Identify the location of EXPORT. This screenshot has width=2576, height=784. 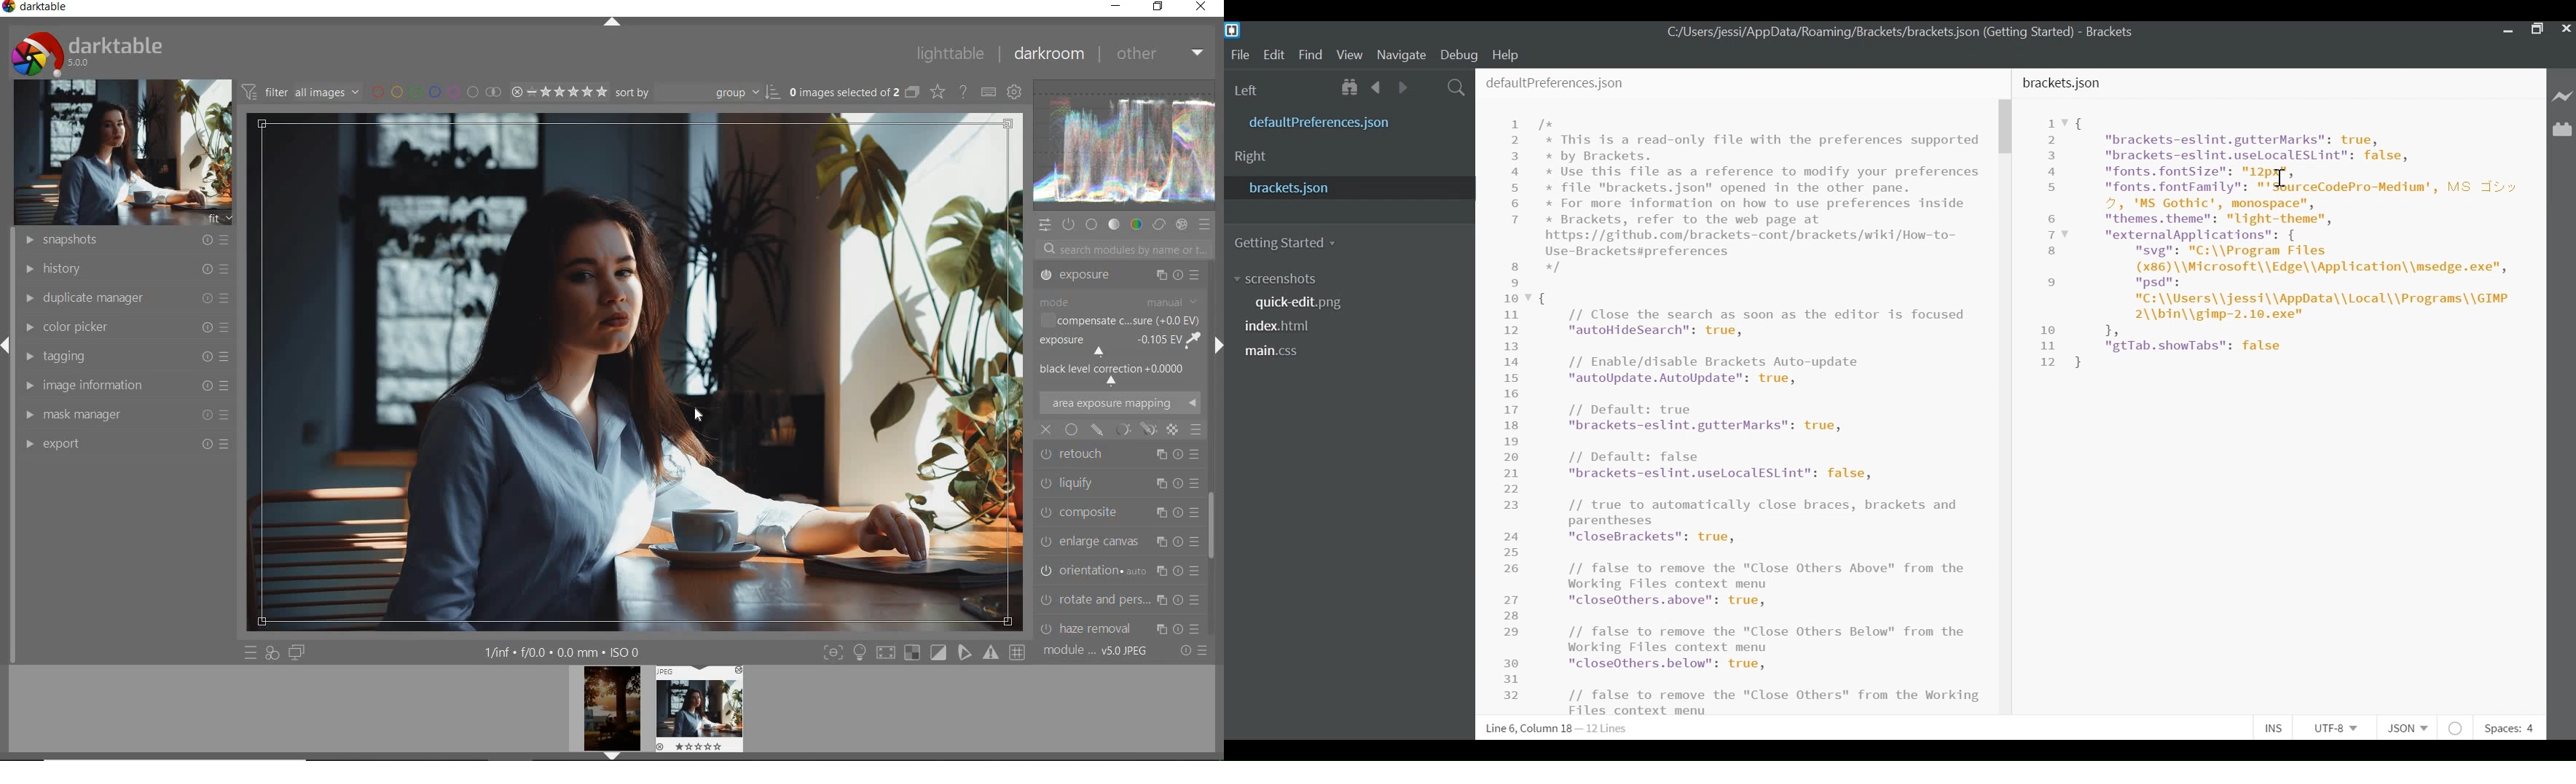
(127, 444).